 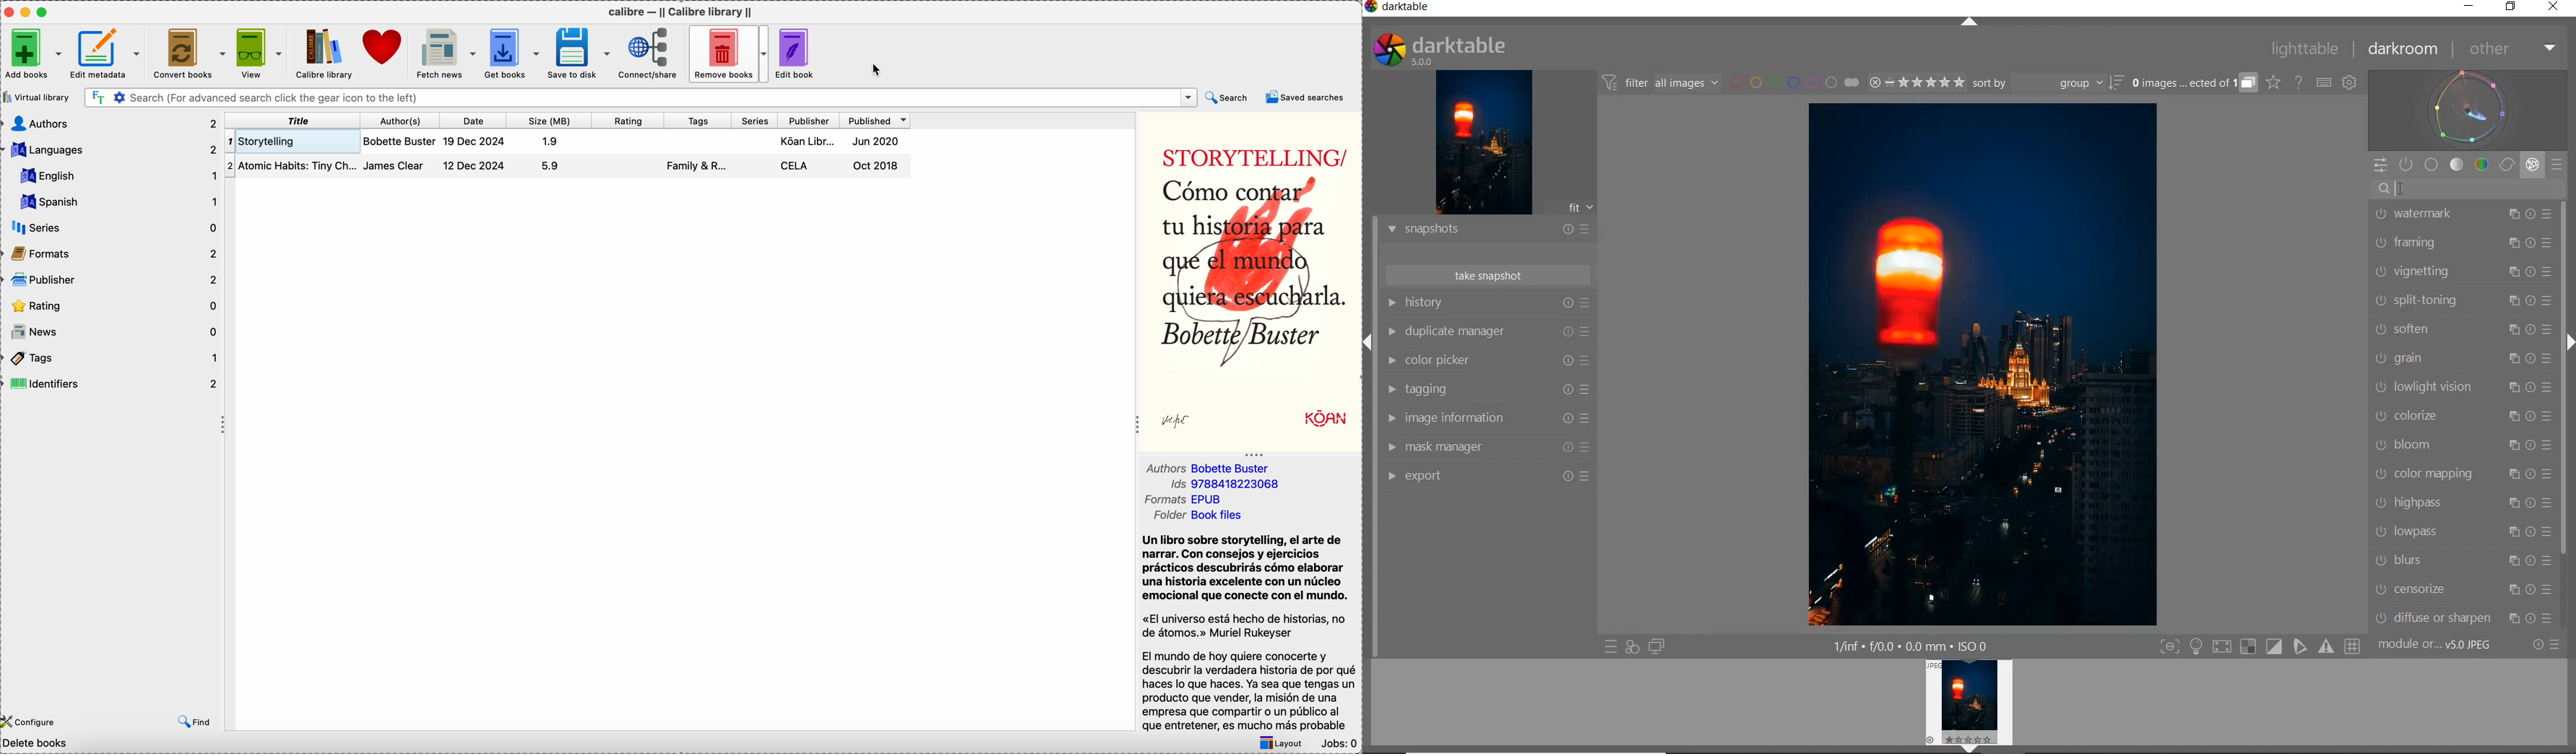 I want to click on Preset and reset, so click(x=2549, y=358).